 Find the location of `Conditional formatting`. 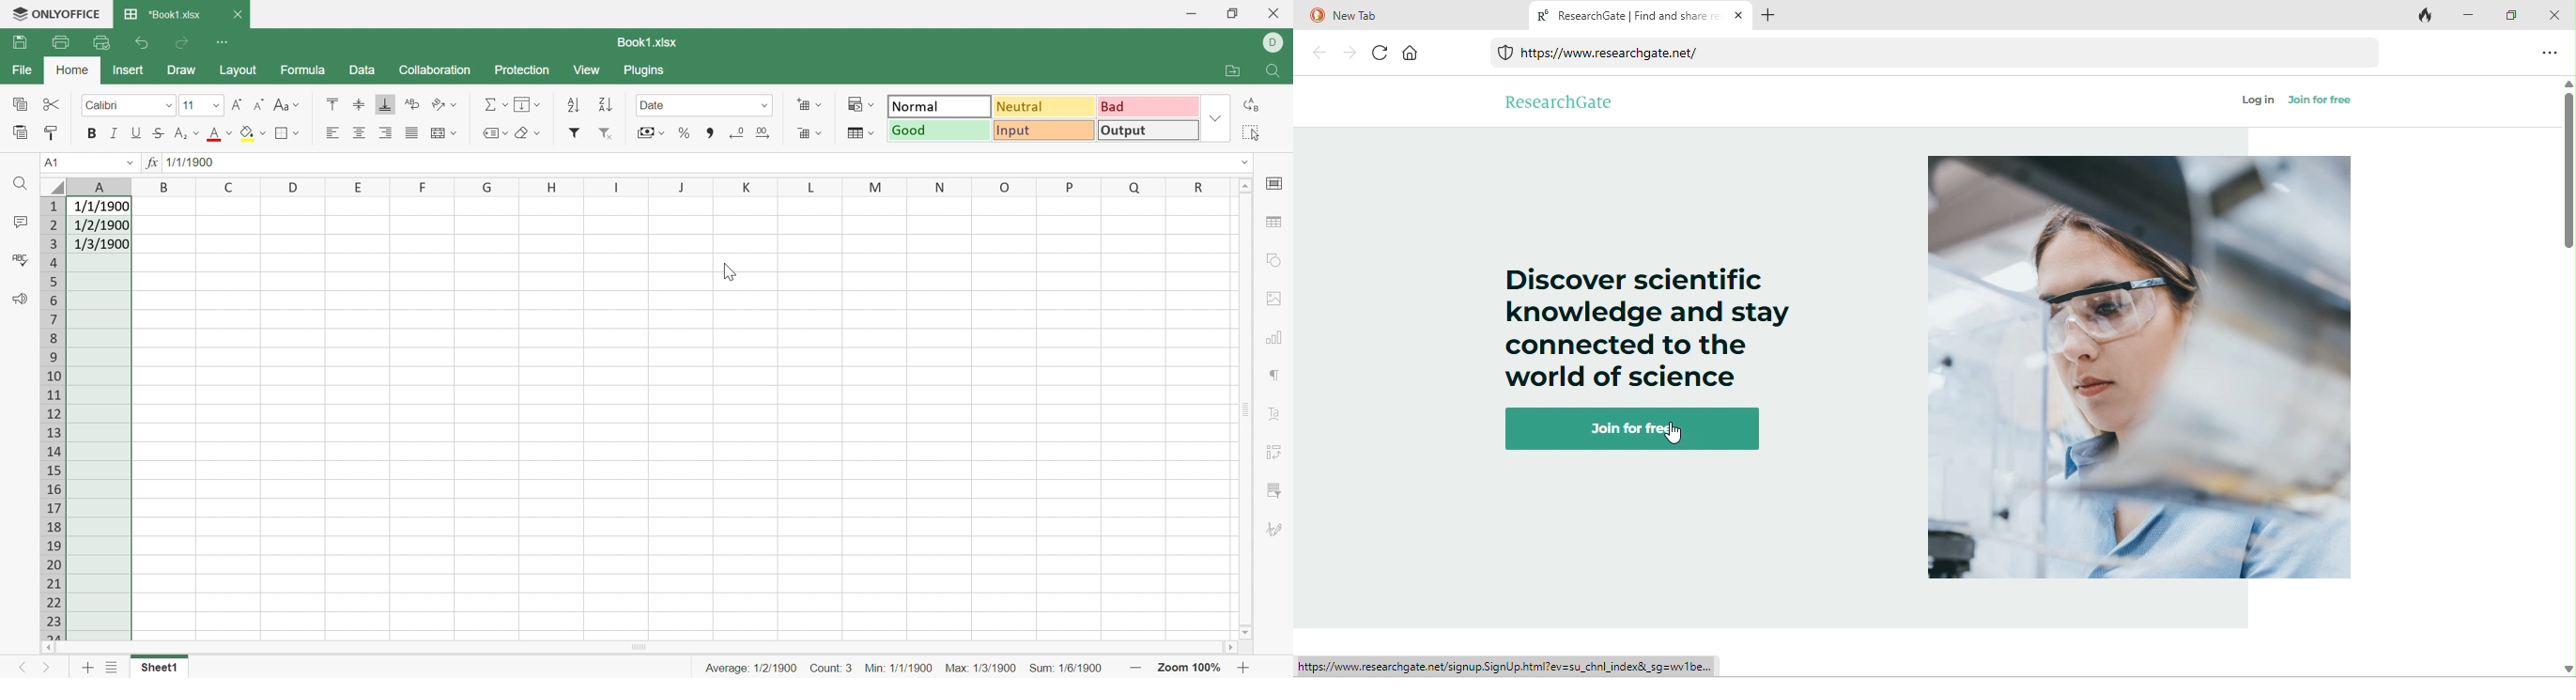

Conditional formatting is located at coordinates (858, 102).